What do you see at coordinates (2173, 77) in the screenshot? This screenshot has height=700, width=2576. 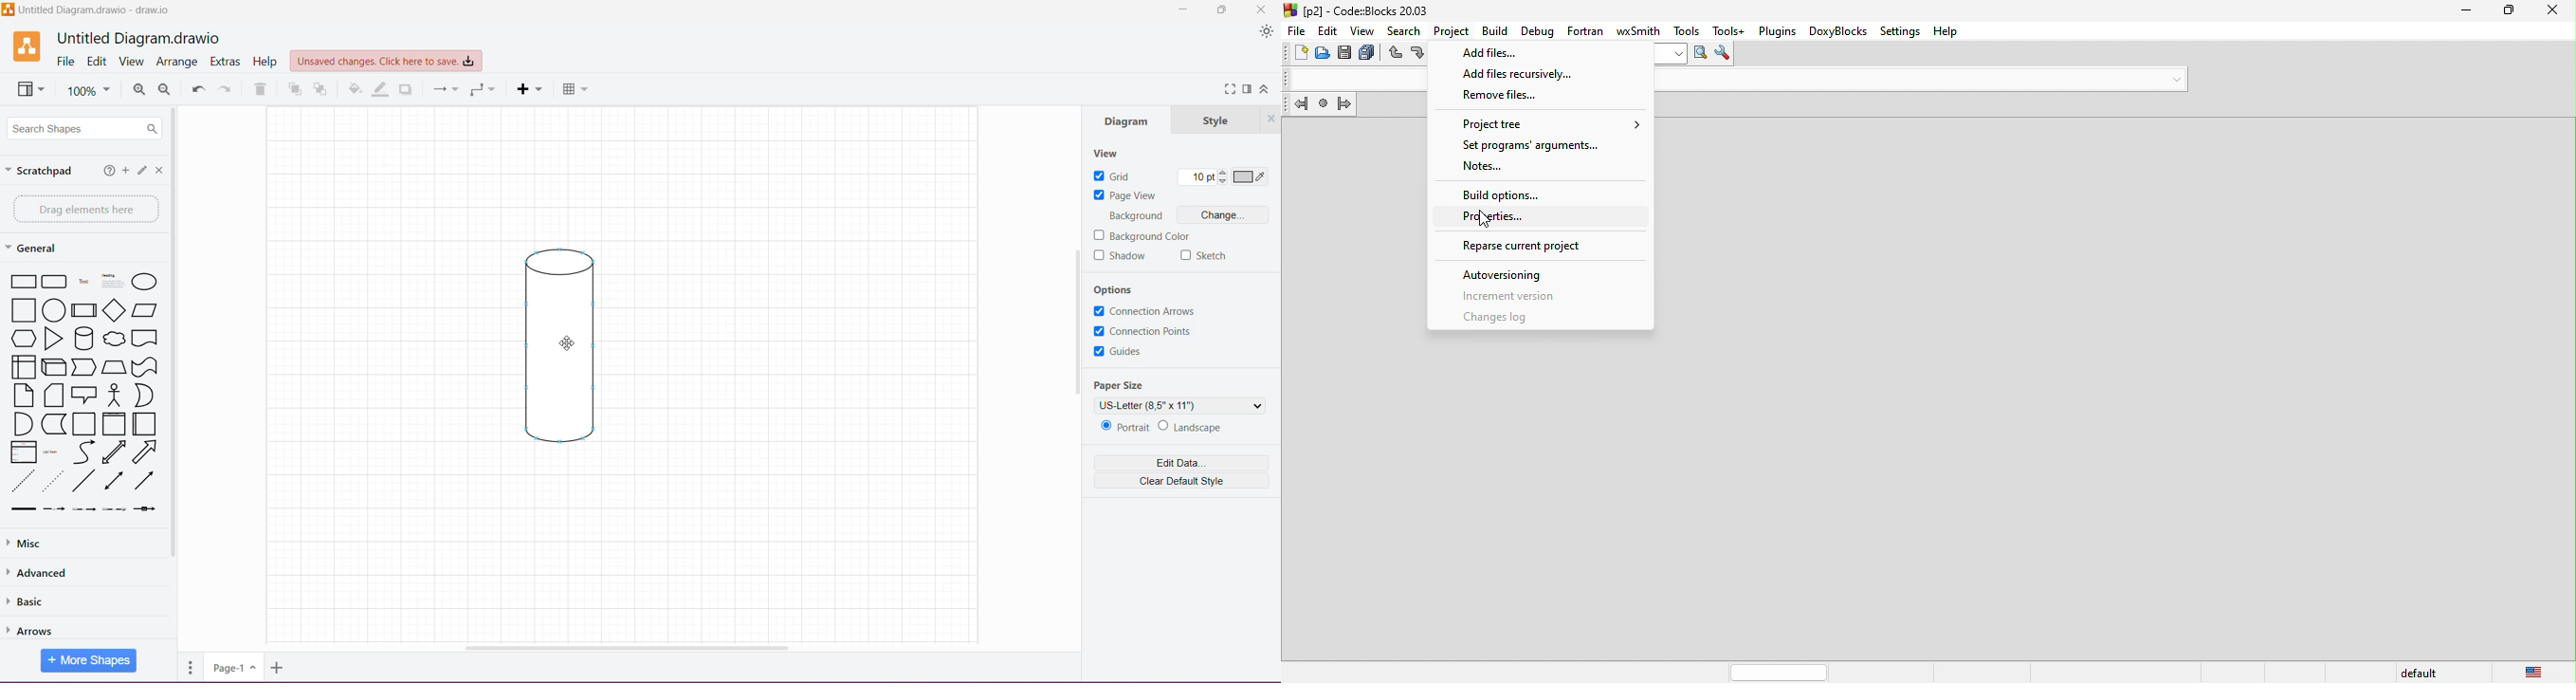 I see `drop down` at bounding box center [2173, 77].